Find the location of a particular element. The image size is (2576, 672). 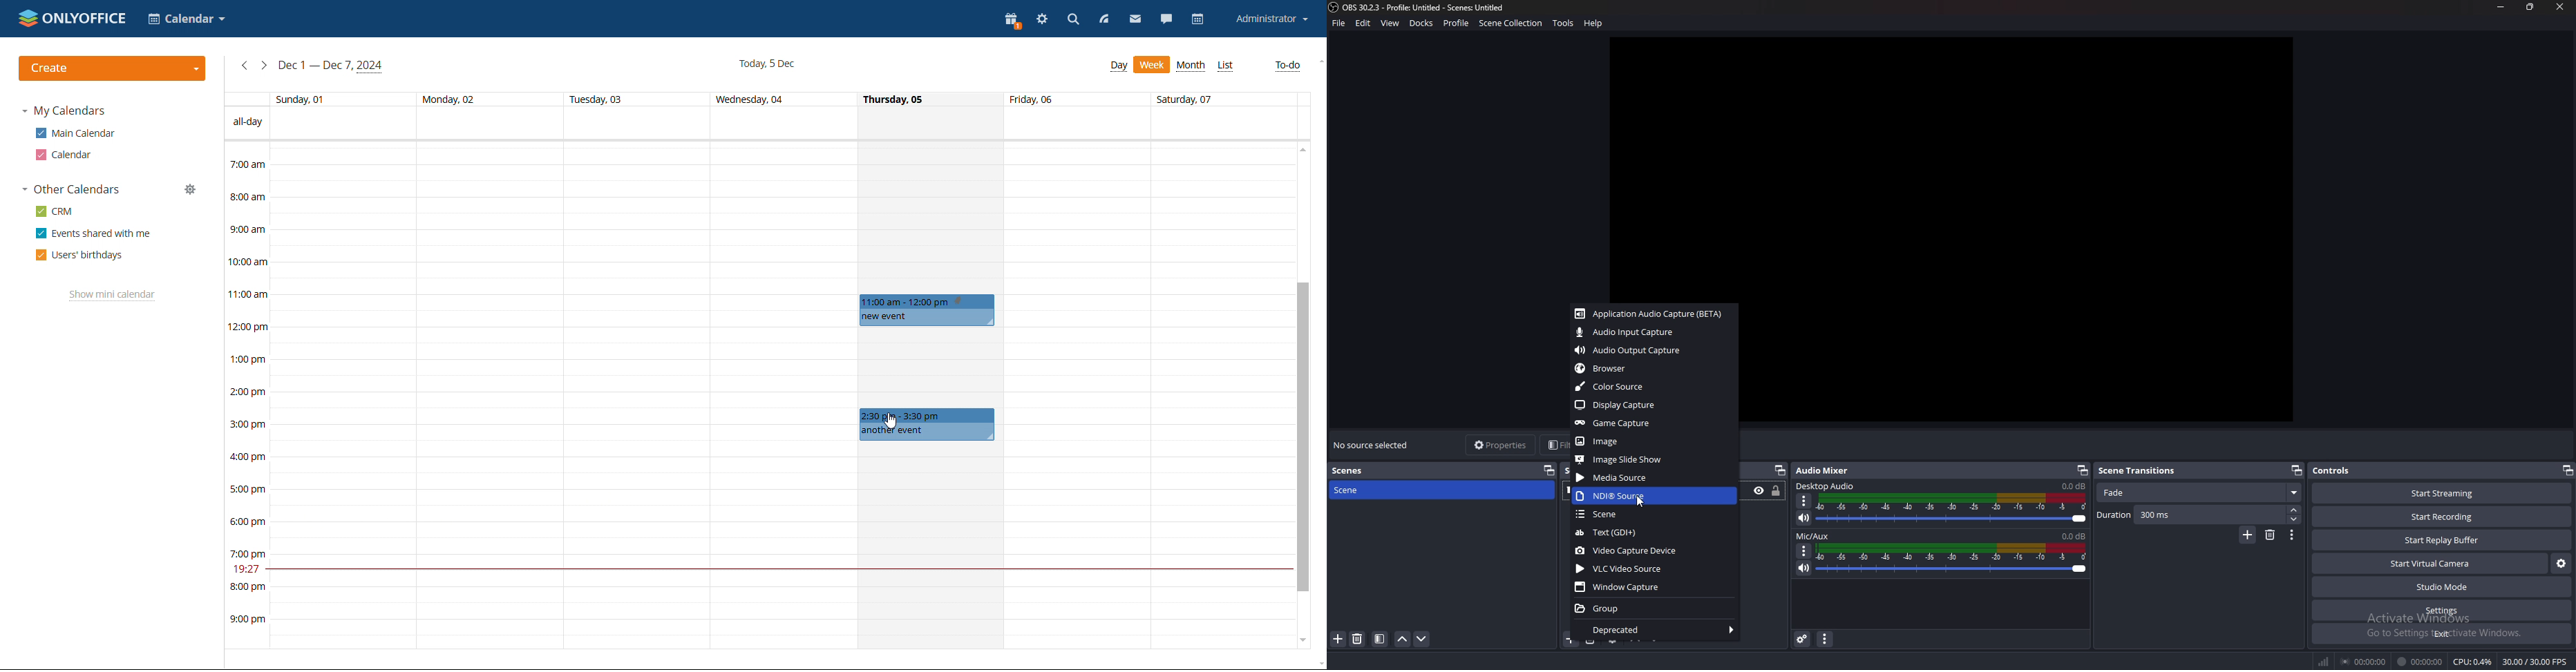

add source is located at coordinates (1337, 639).